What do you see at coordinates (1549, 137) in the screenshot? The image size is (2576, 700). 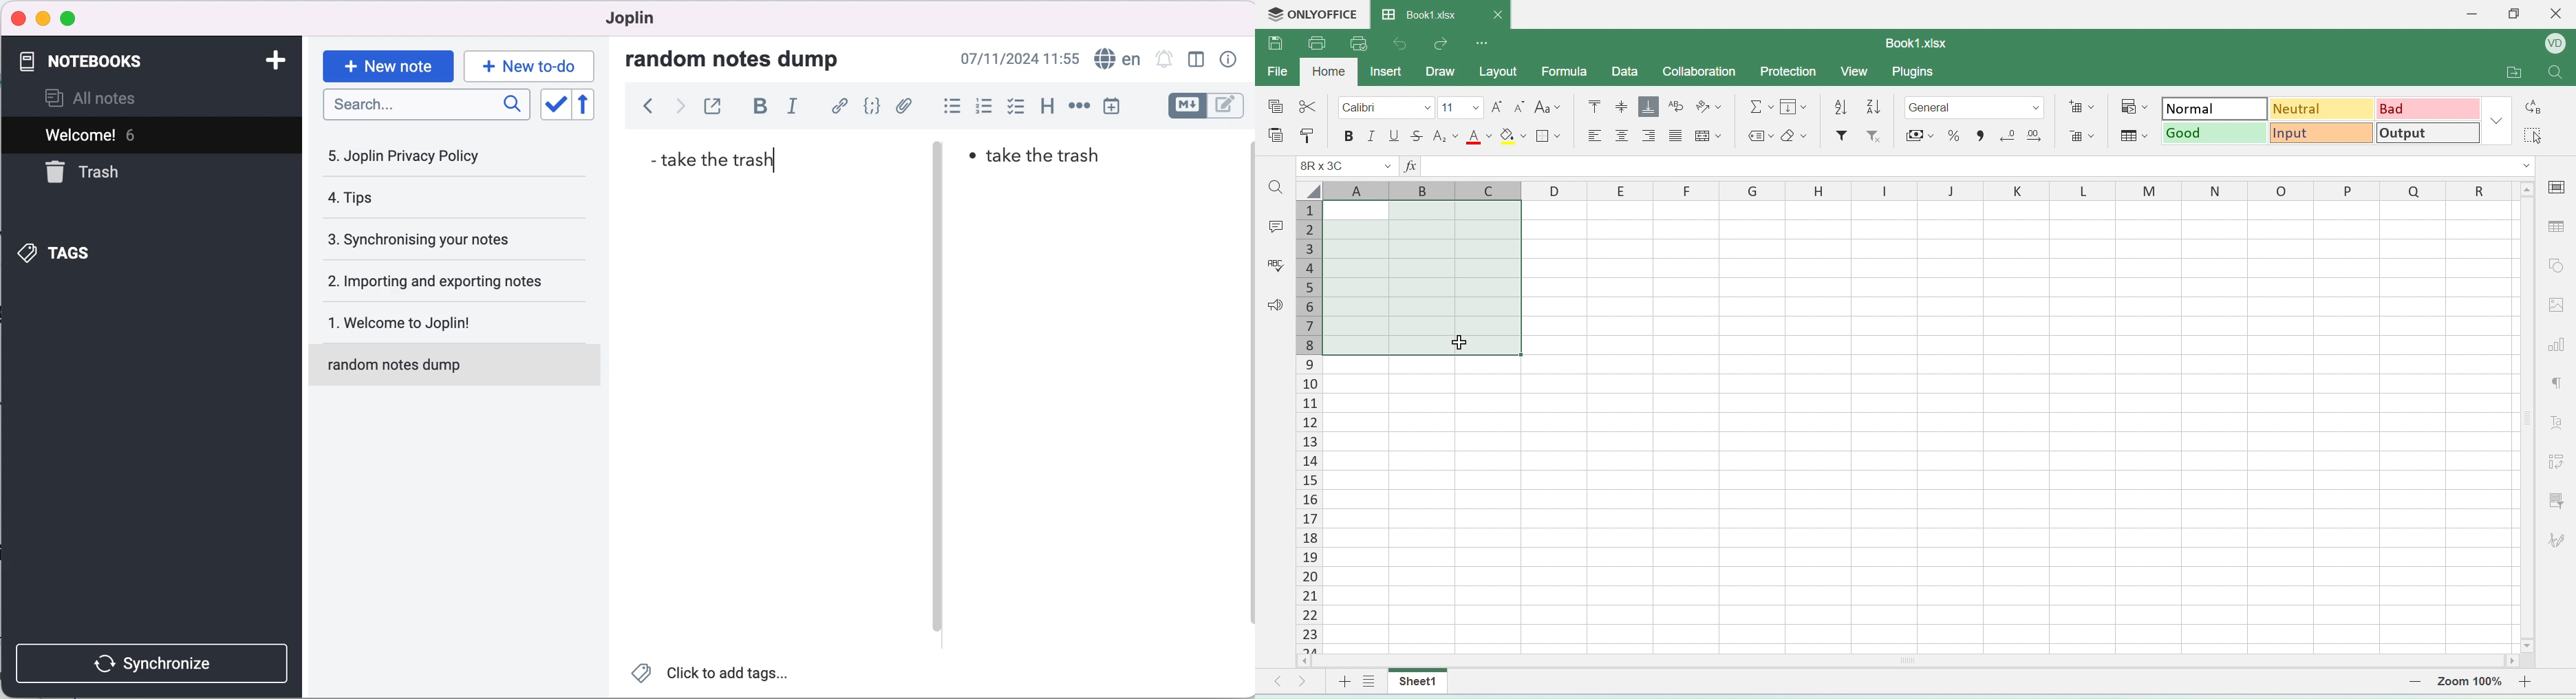 I see `border` at bounding box center [1549, 137].